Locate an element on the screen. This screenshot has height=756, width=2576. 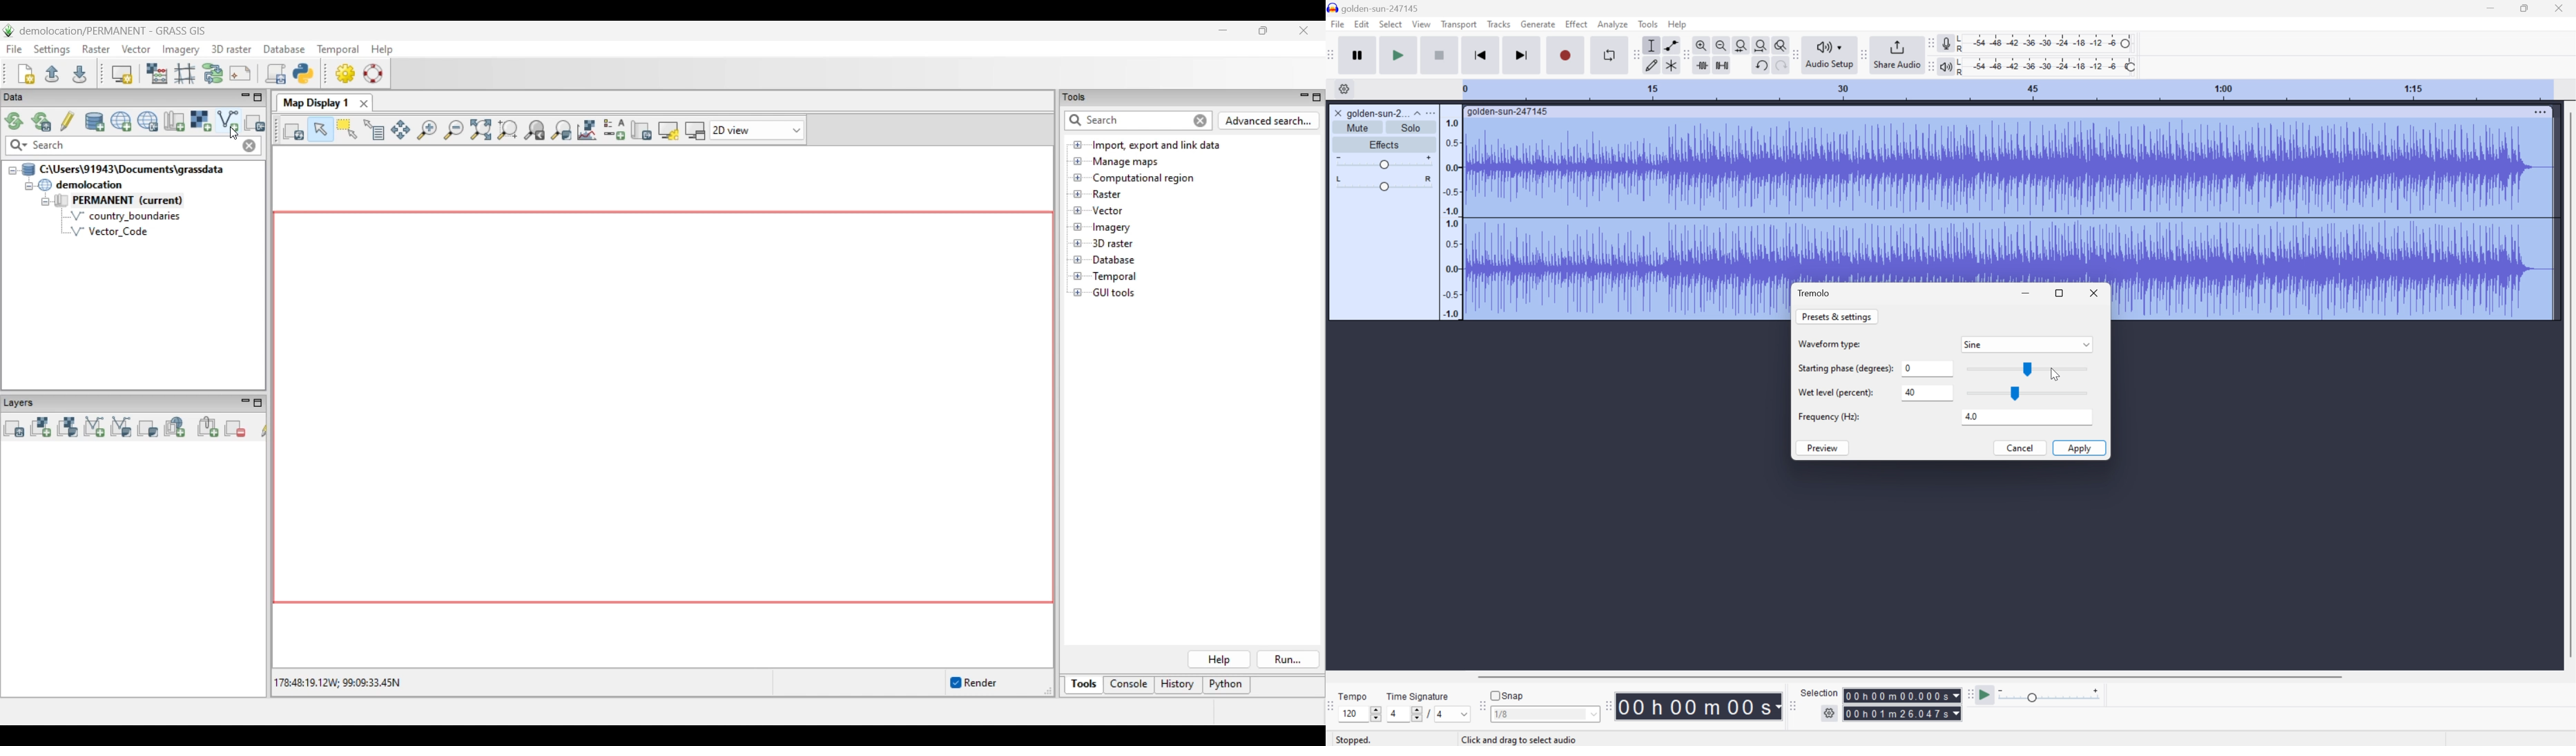
1/8 is located at coordinates (1544, 714).